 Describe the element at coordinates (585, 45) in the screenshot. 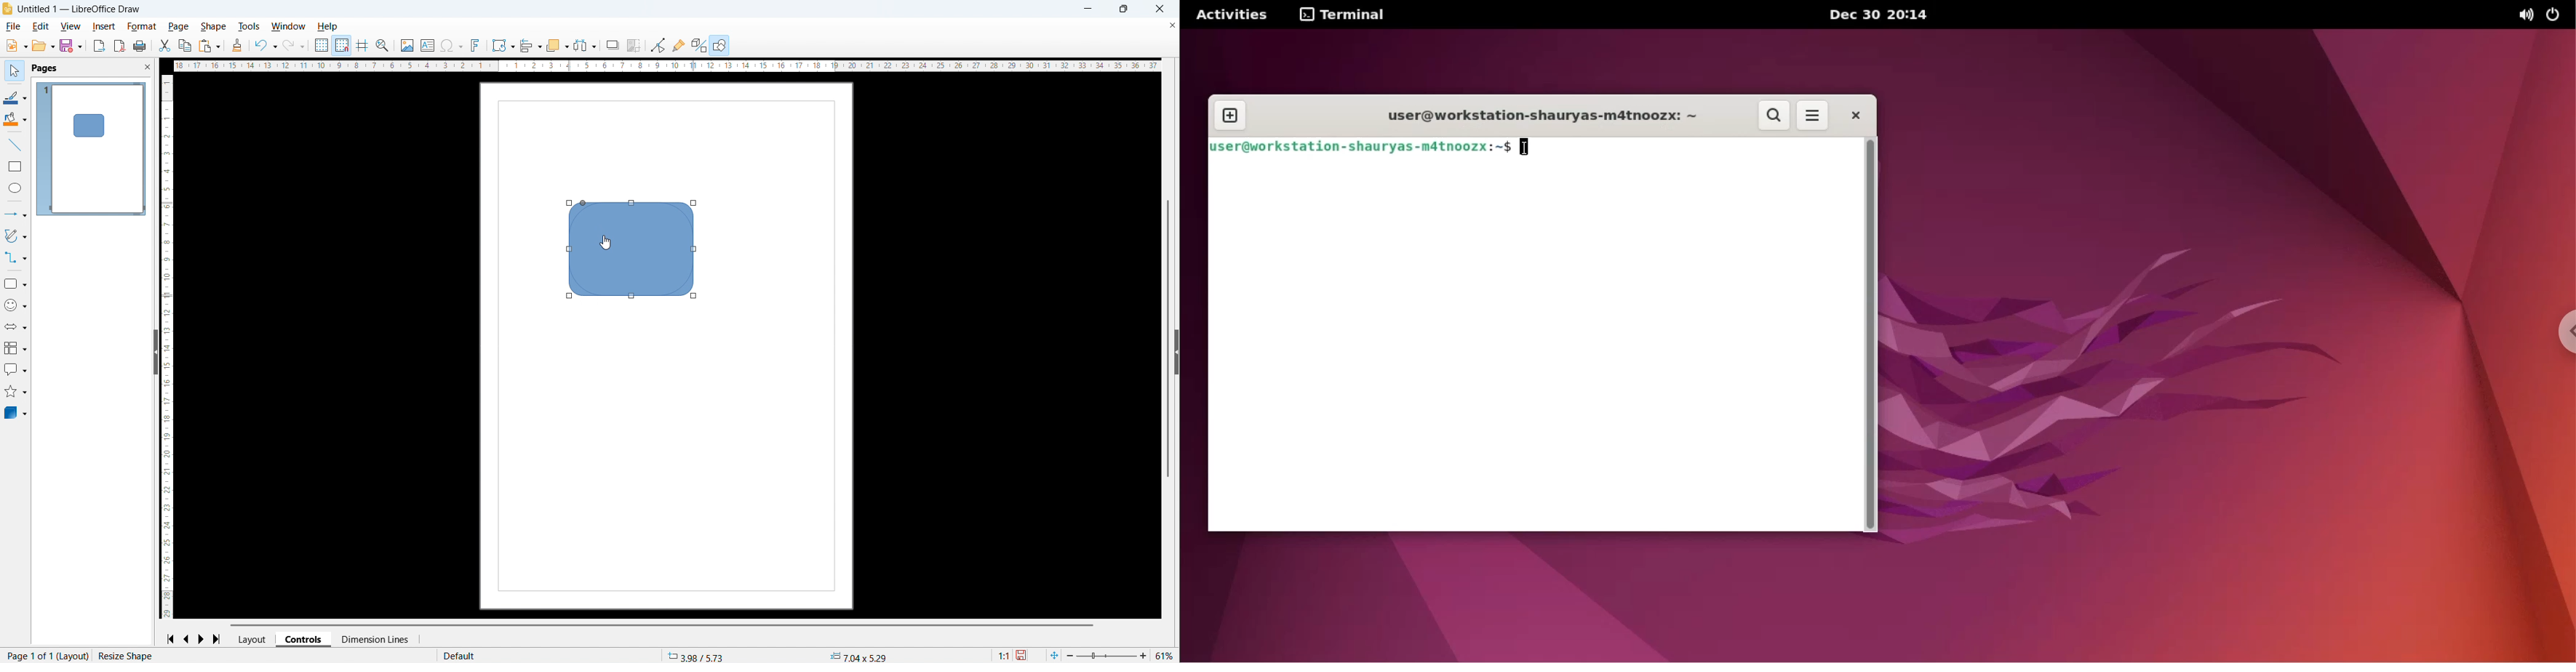

I see `Select at least three objects to distribute ` at that location.